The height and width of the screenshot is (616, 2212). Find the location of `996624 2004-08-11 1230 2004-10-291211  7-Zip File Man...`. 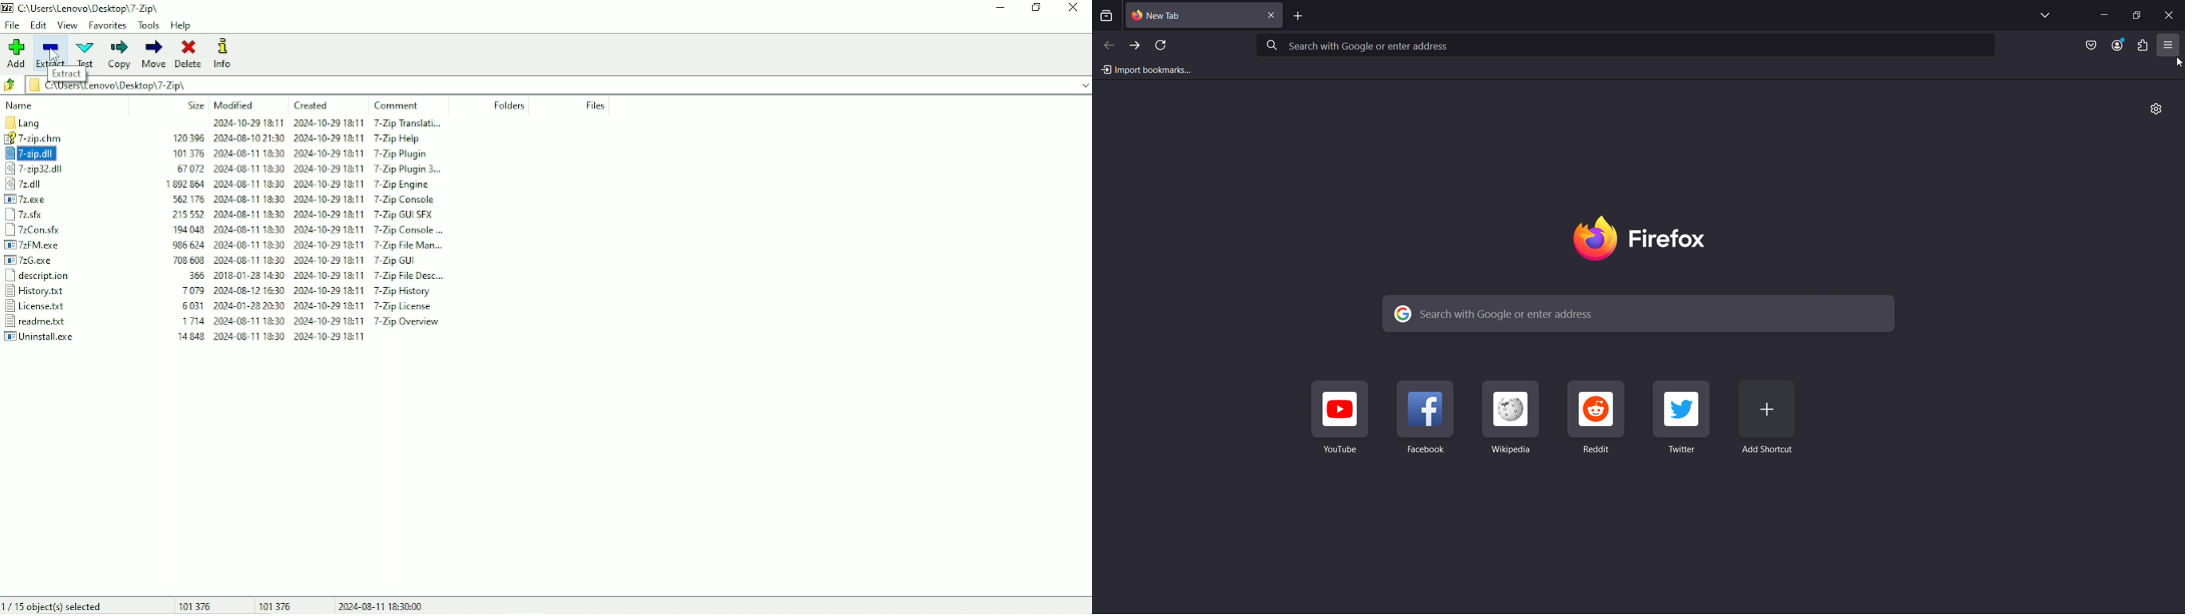

996624 2004-08-11 1230 2004-10-291211  7-Zip File Man... is located at coordinates (316, 244).